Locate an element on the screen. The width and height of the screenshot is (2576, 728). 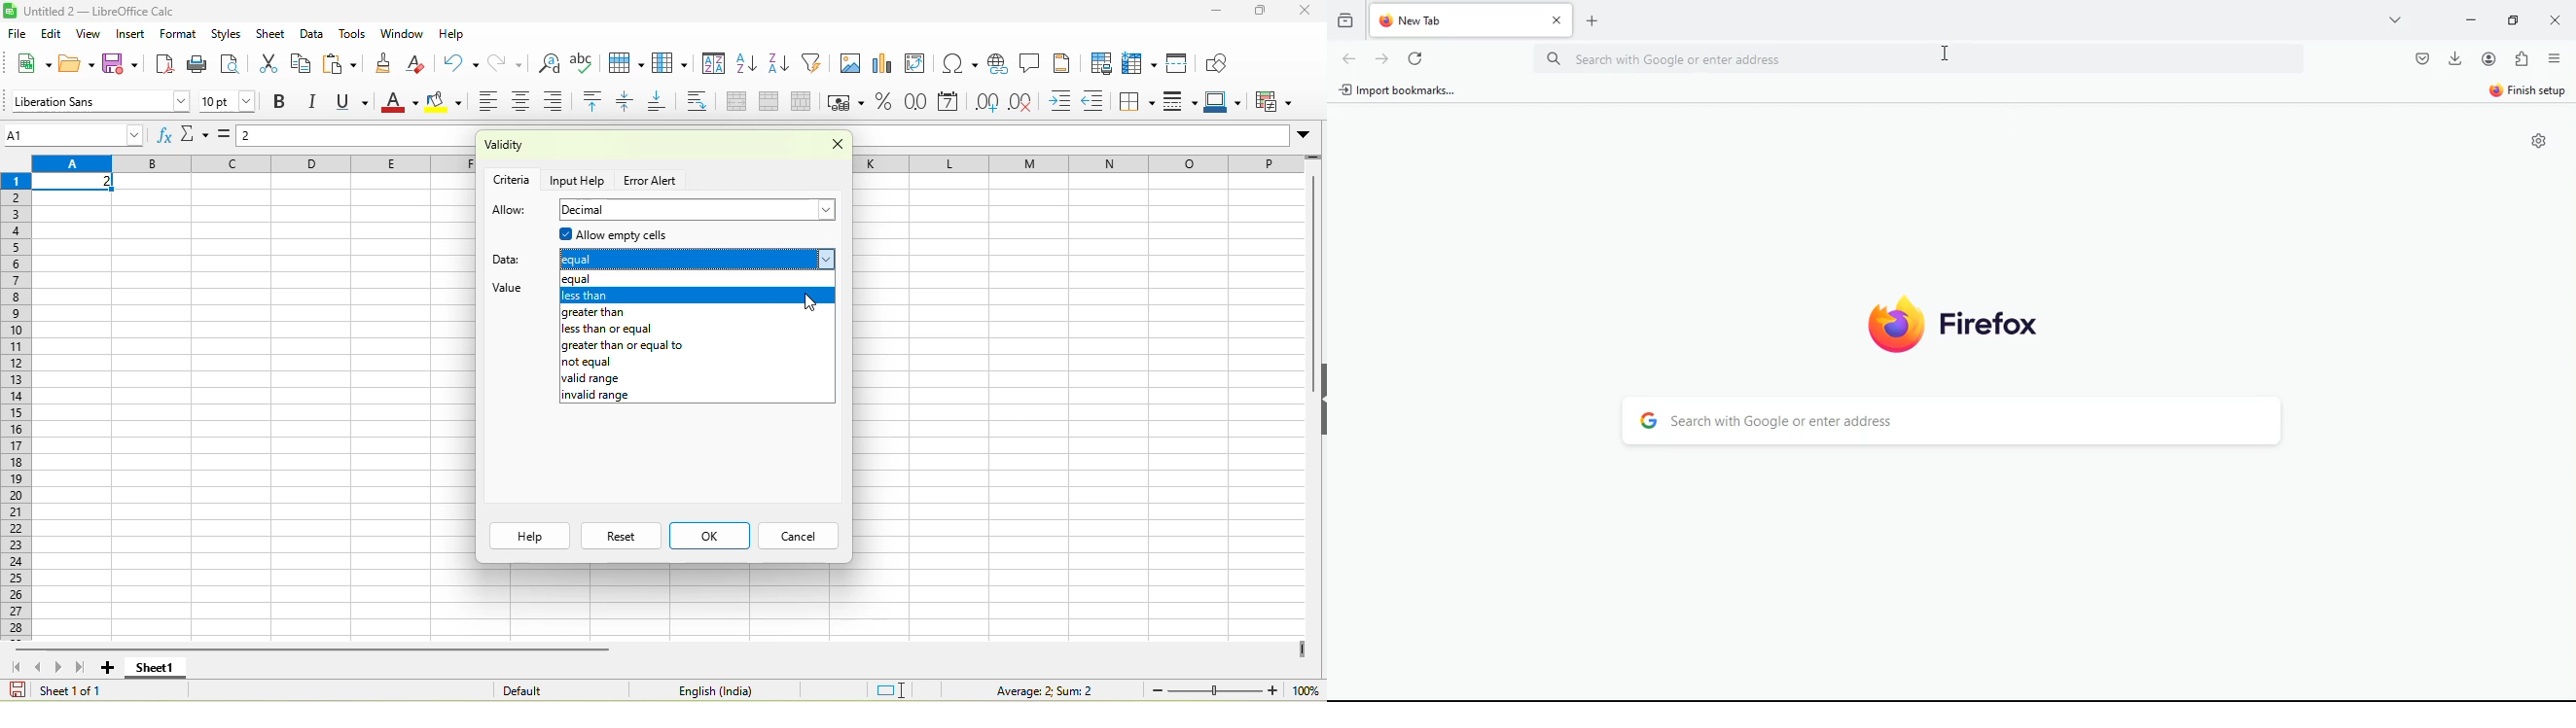
reset is located at coordinates (621, 536).